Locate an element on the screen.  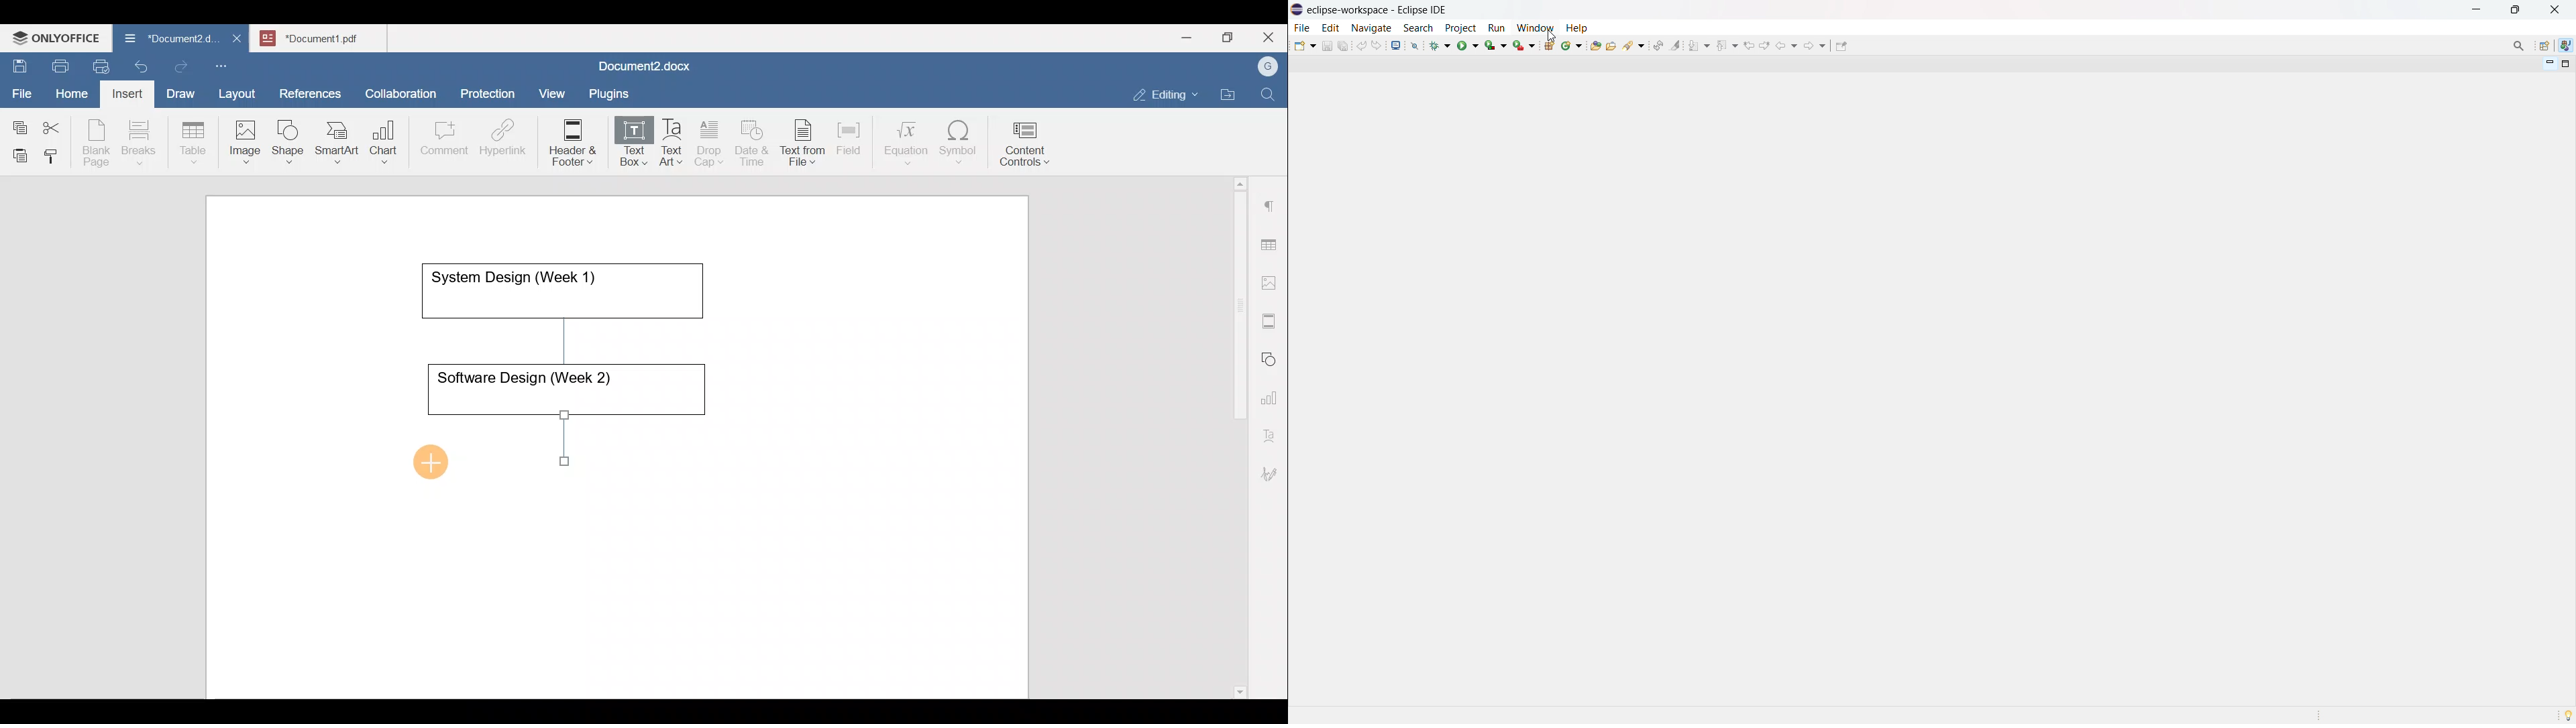
search is located at coordinates (1635, 44).